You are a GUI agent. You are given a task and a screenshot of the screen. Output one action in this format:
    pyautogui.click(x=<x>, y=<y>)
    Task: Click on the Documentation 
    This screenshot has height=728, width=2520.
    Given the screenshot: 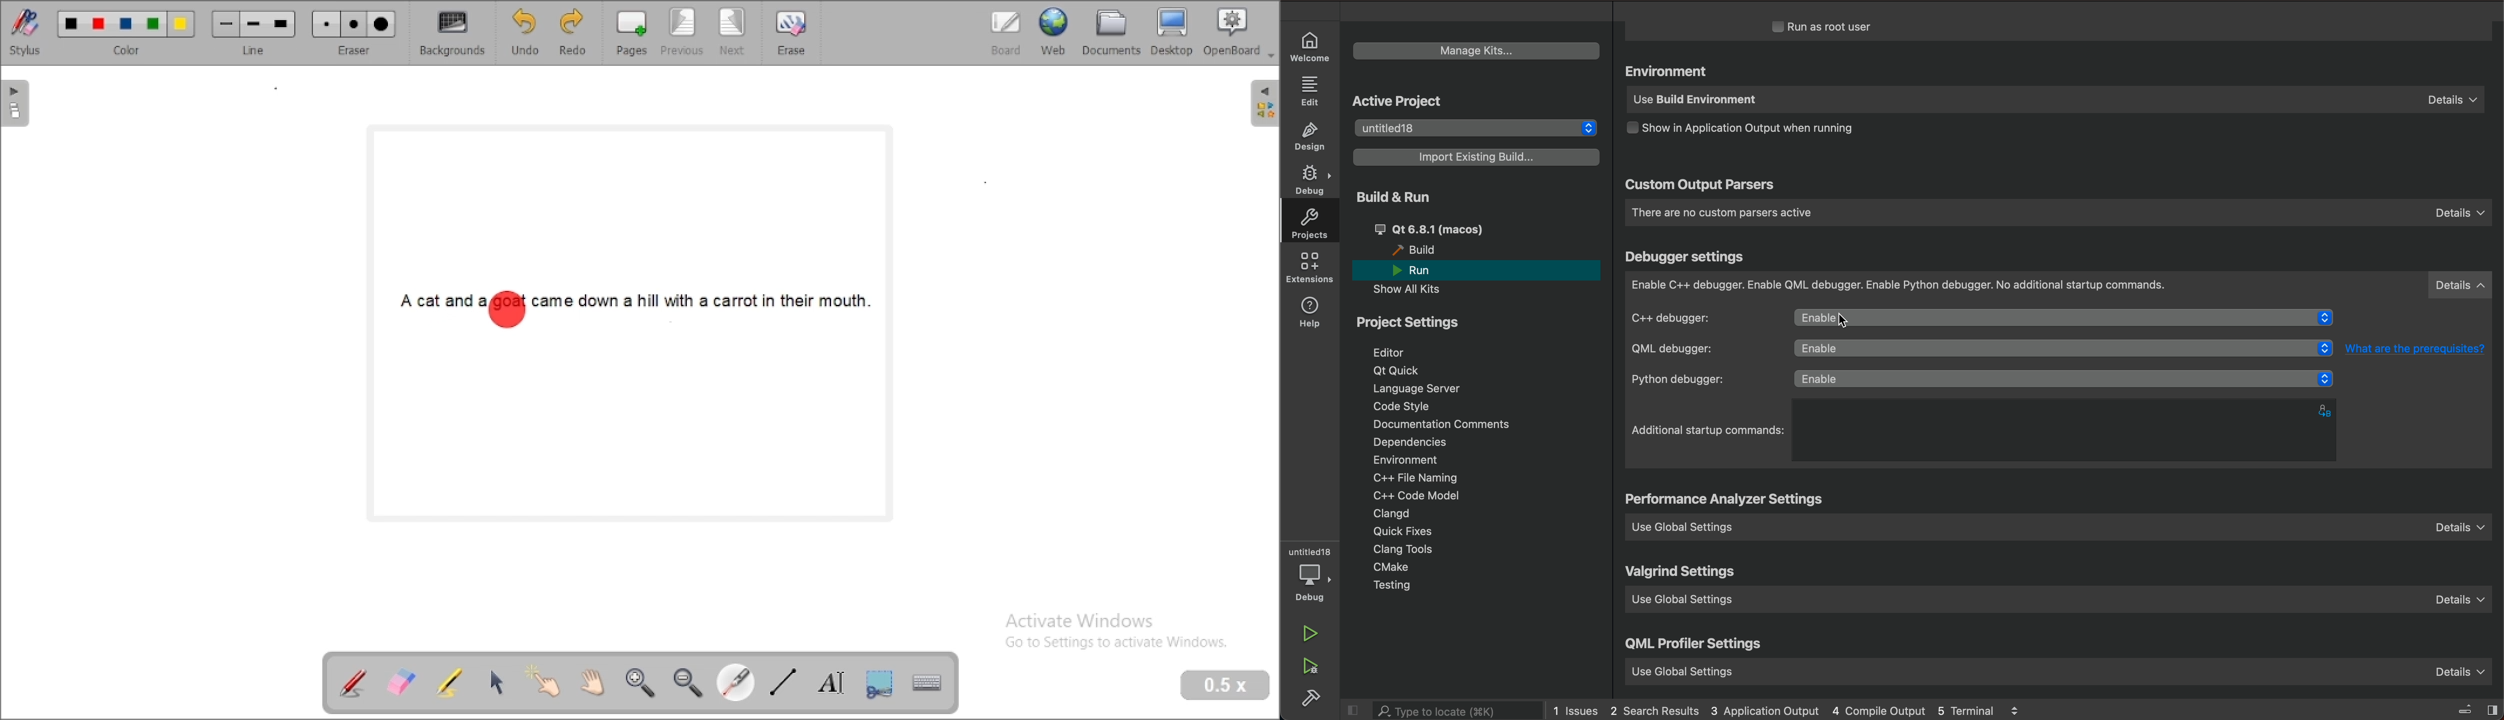 What is the action you would take?
    pyautogui.click(x=1453, y=425)
    